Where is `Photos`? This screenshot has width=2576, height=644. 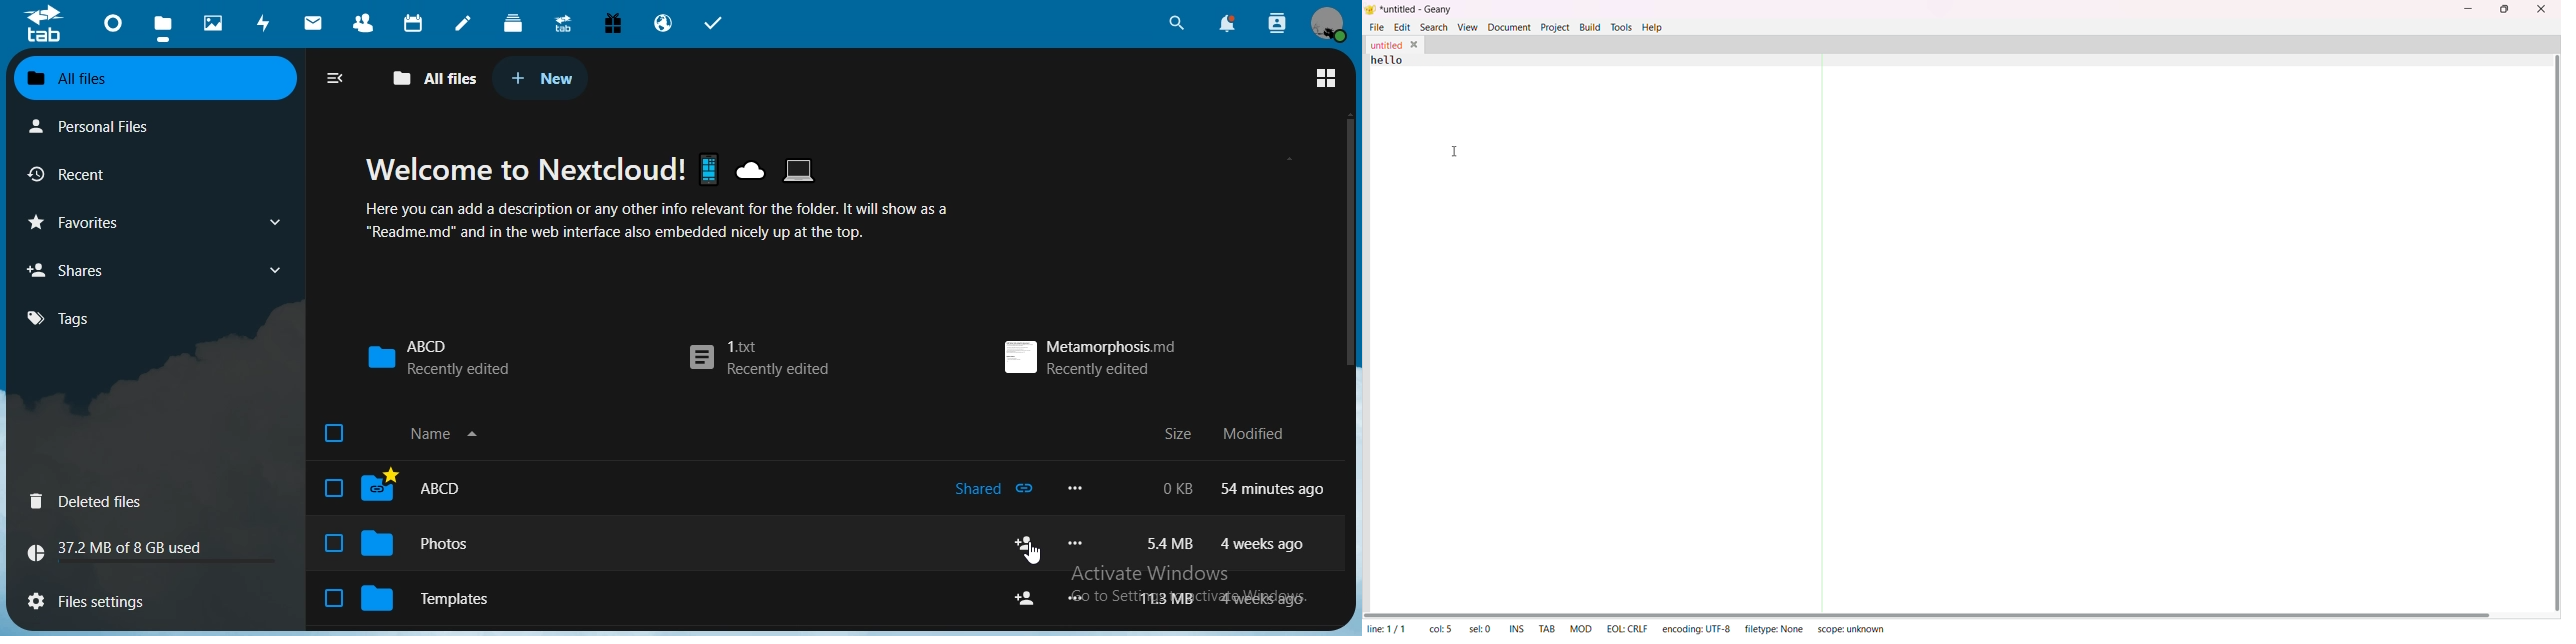 Photos is located at coordinates (438, 545).